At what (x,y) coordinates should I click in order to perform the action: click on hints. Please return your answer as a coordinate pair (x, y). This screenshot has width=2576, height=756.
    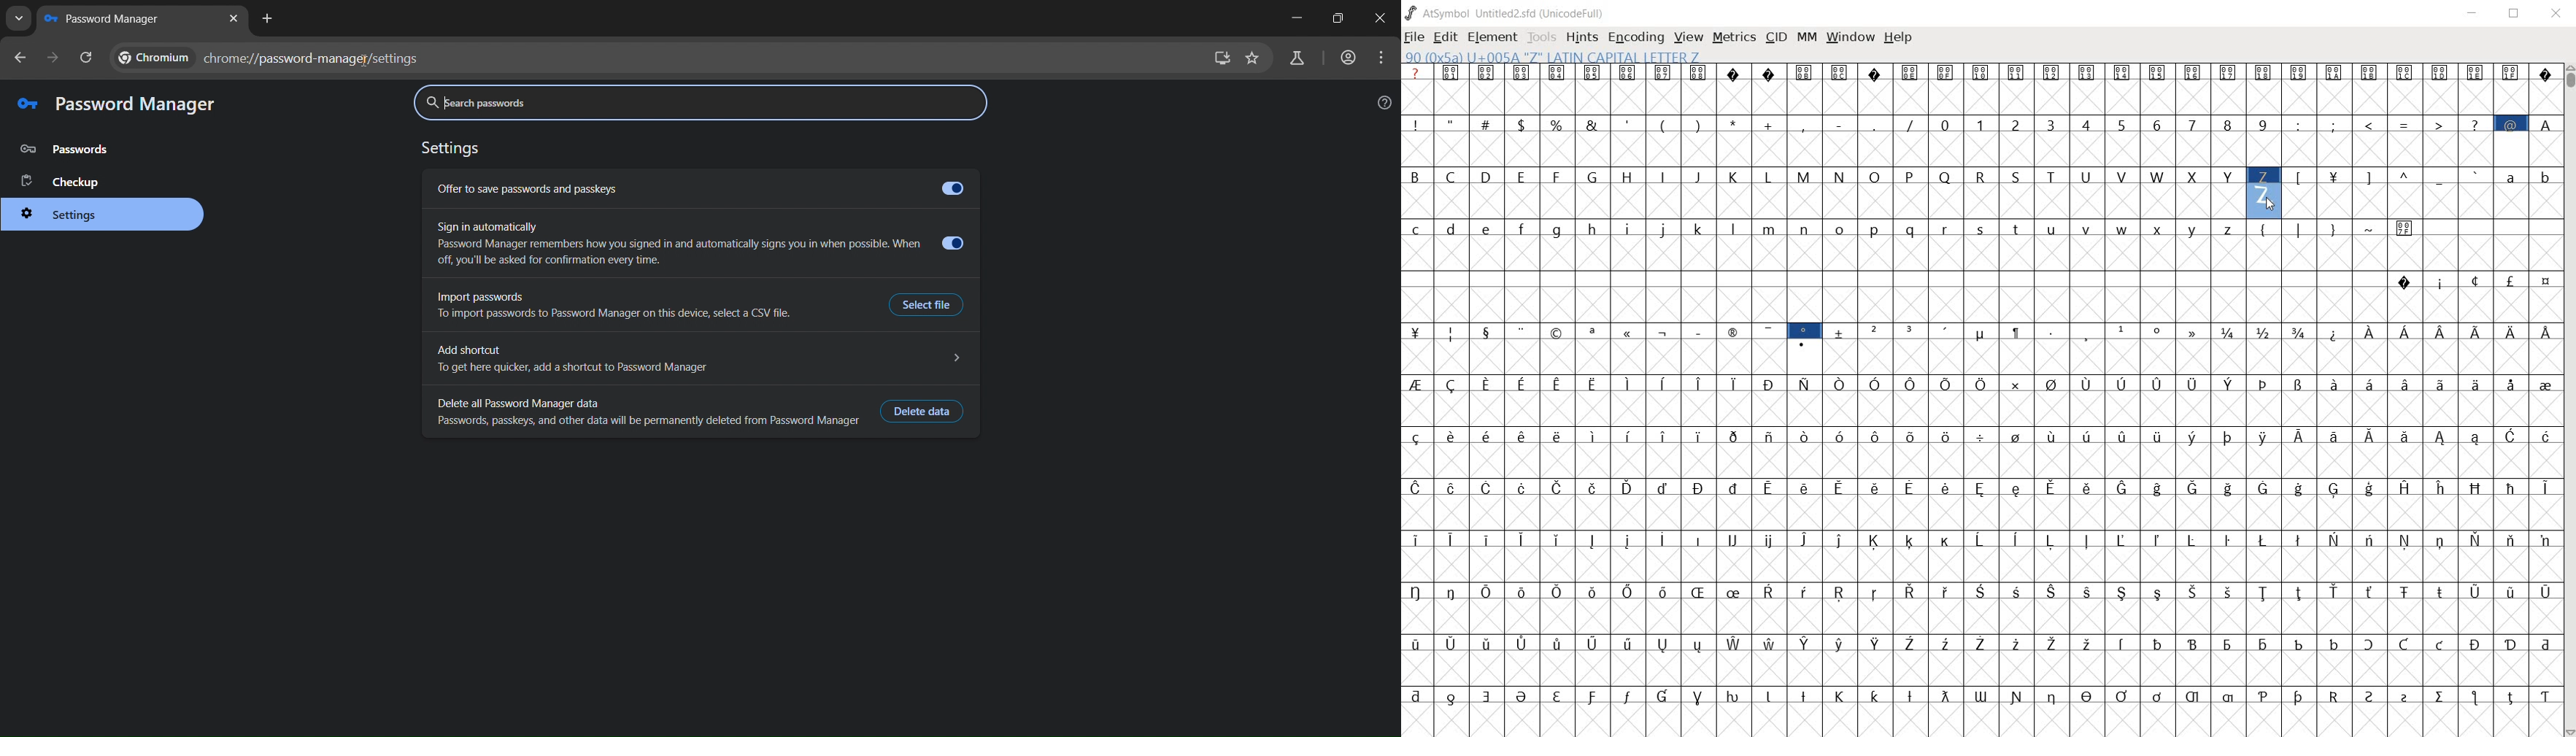
    Looking at the image, I should click on (1582, 38).